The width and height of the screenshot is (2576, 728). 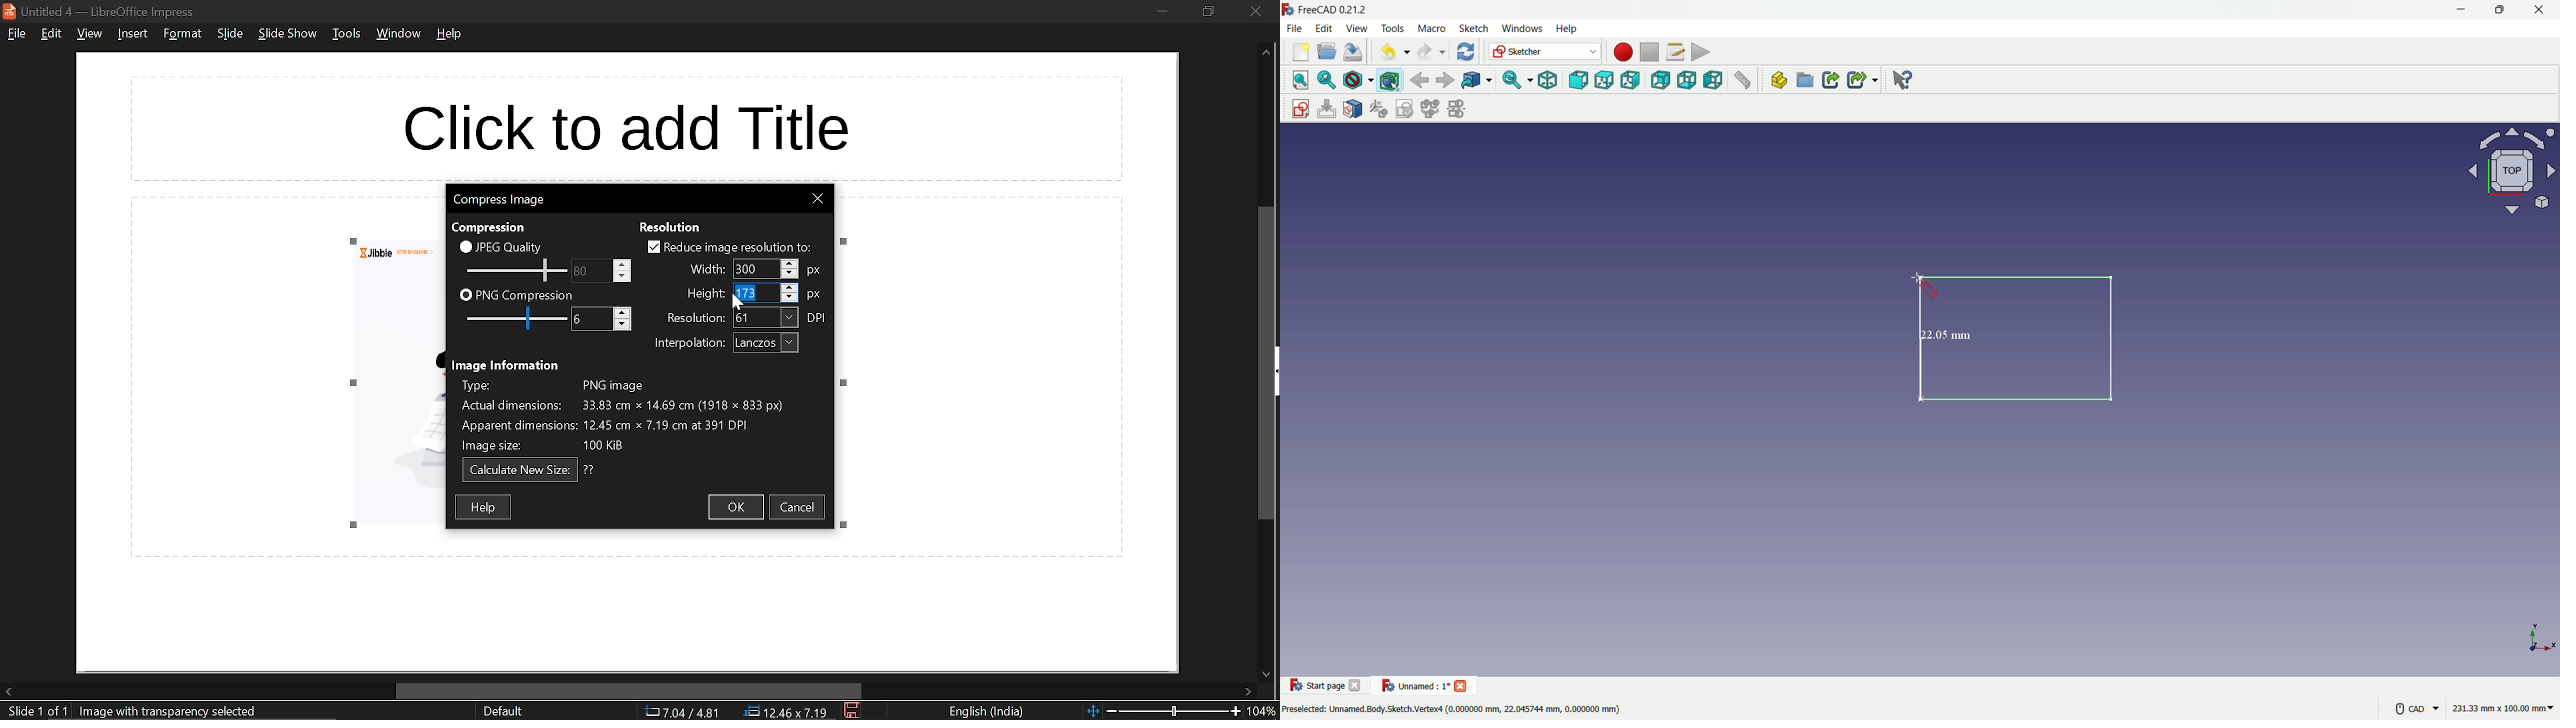 I want to click on px, so click(x=815, y=295).